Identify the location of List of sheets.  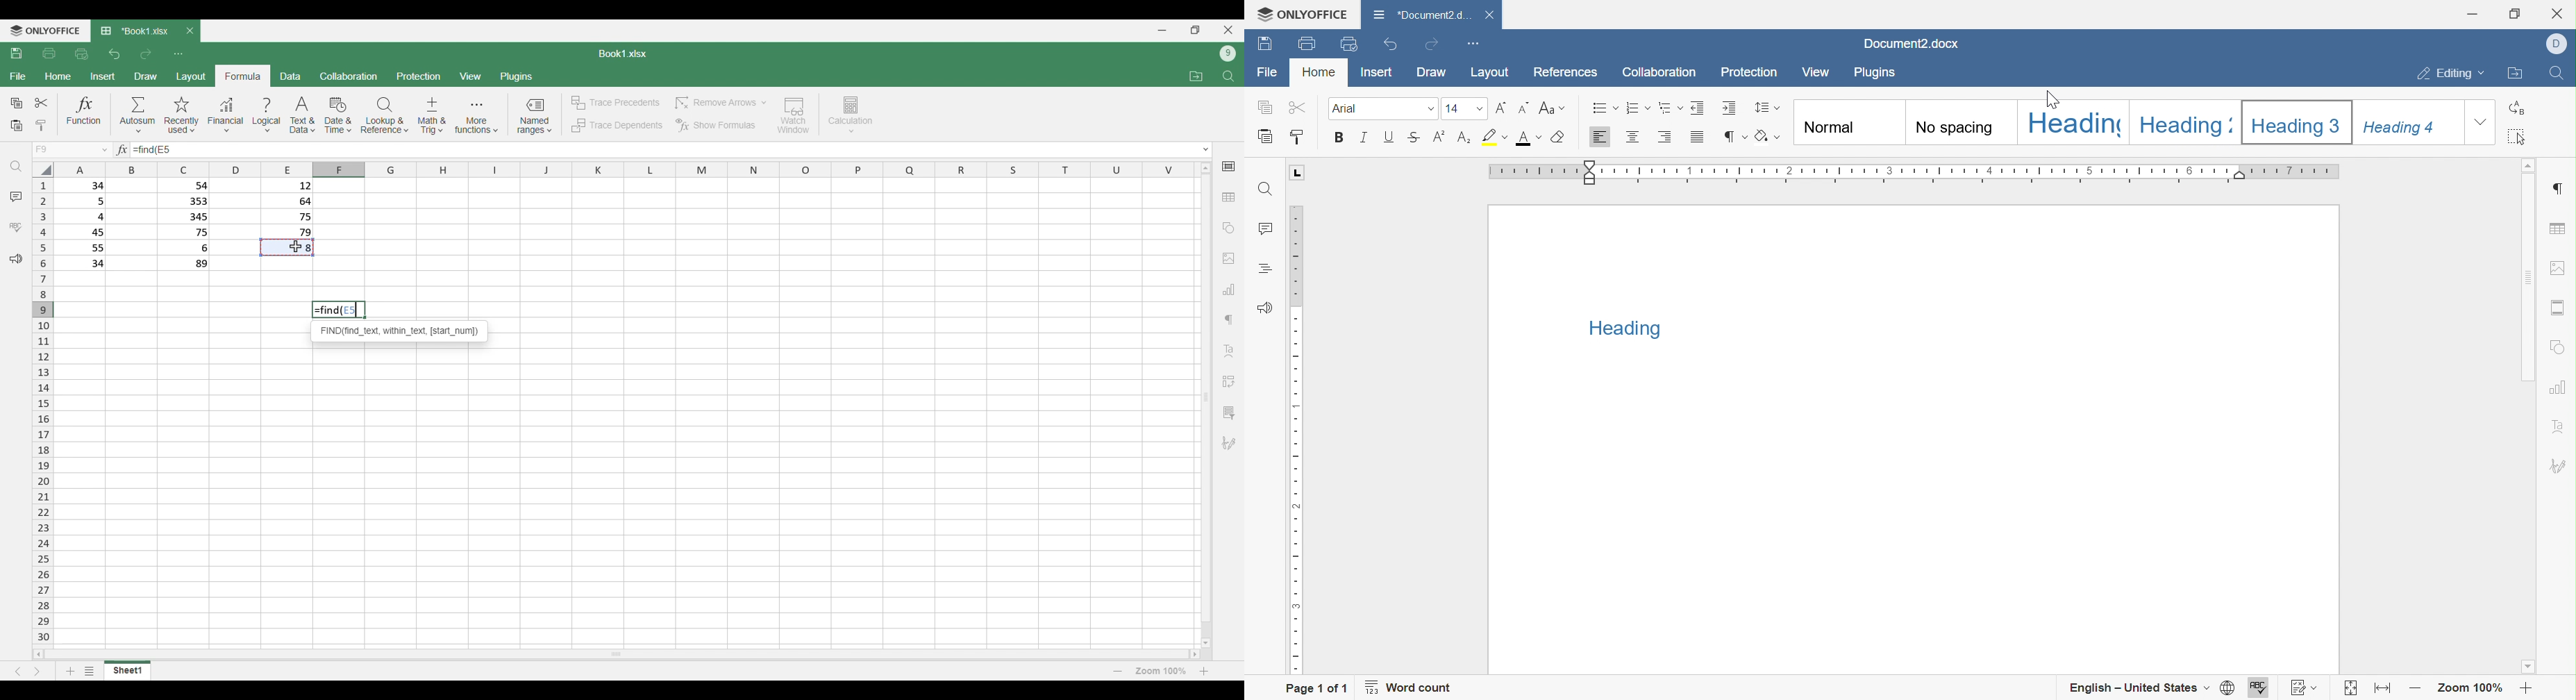
(90, 671).